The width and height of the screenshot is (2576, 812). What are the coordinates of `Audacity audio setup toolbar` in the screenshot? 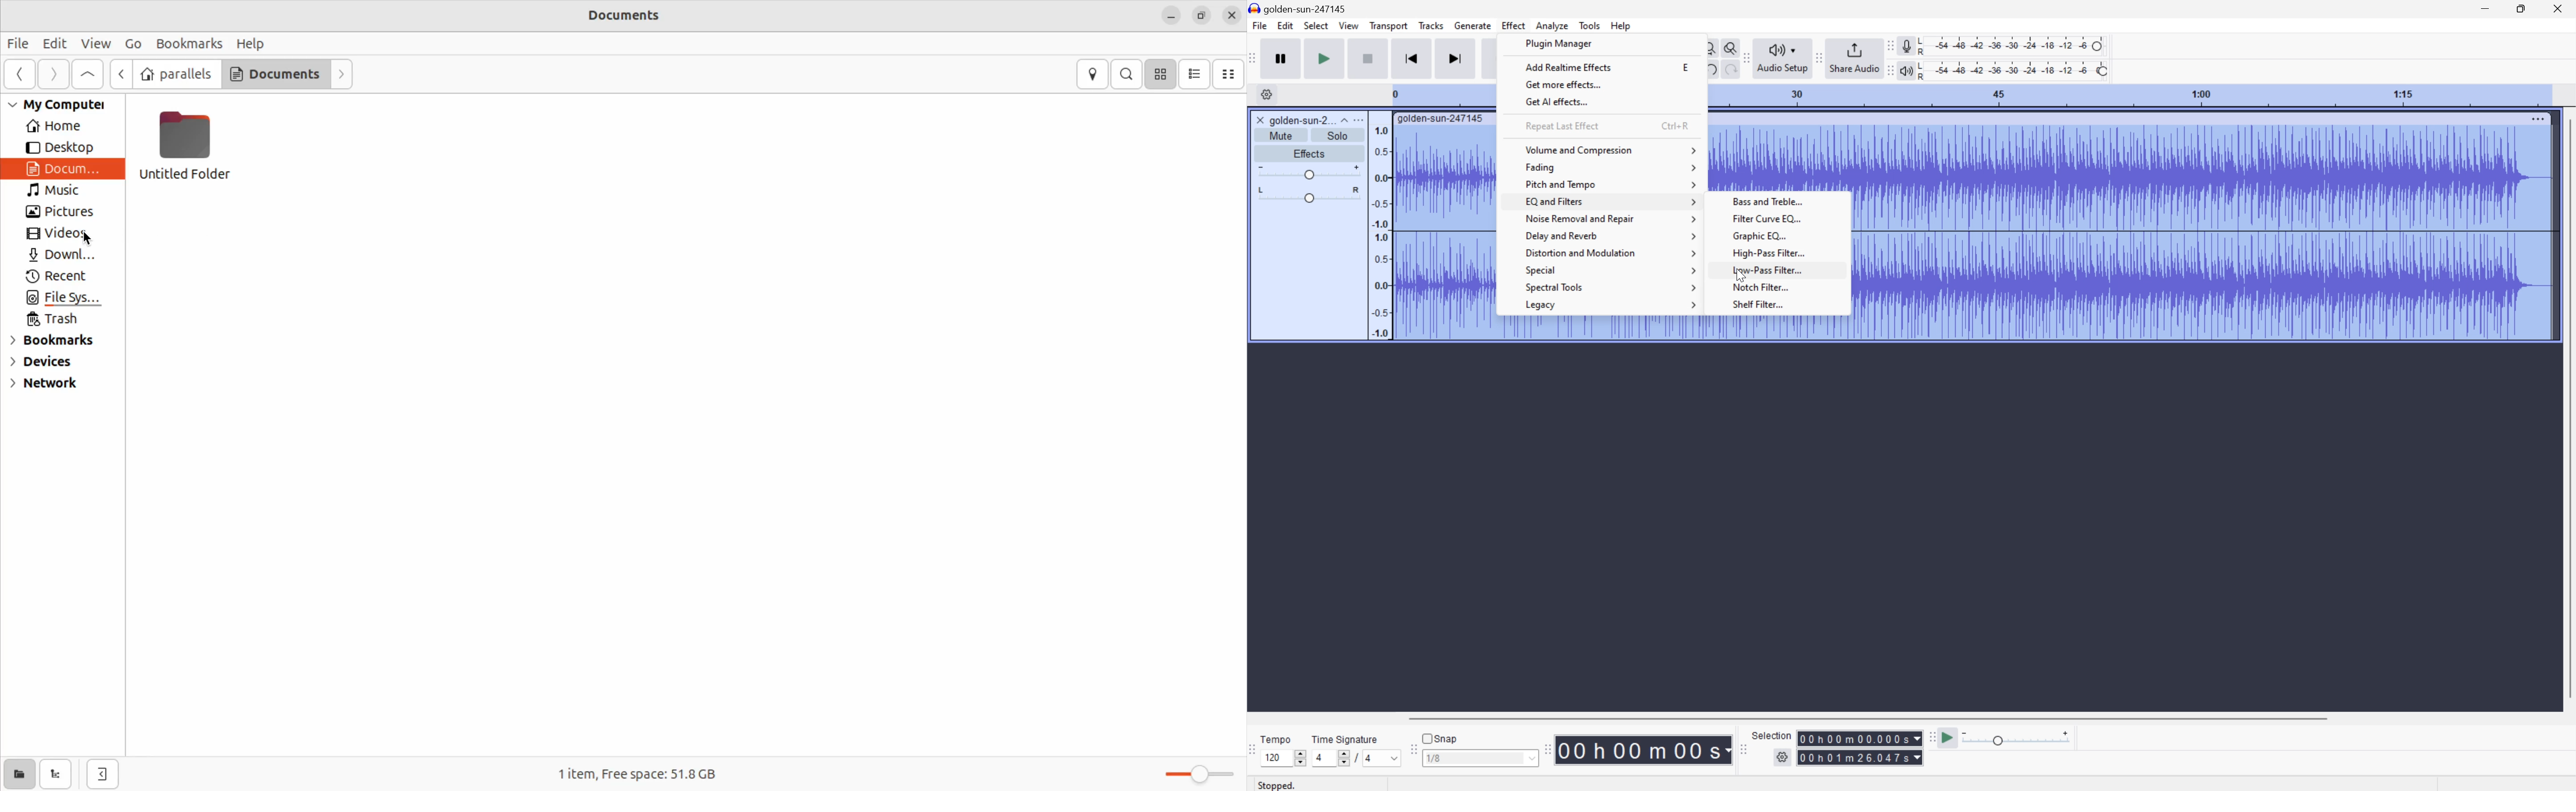 It's located at (1745, 58).